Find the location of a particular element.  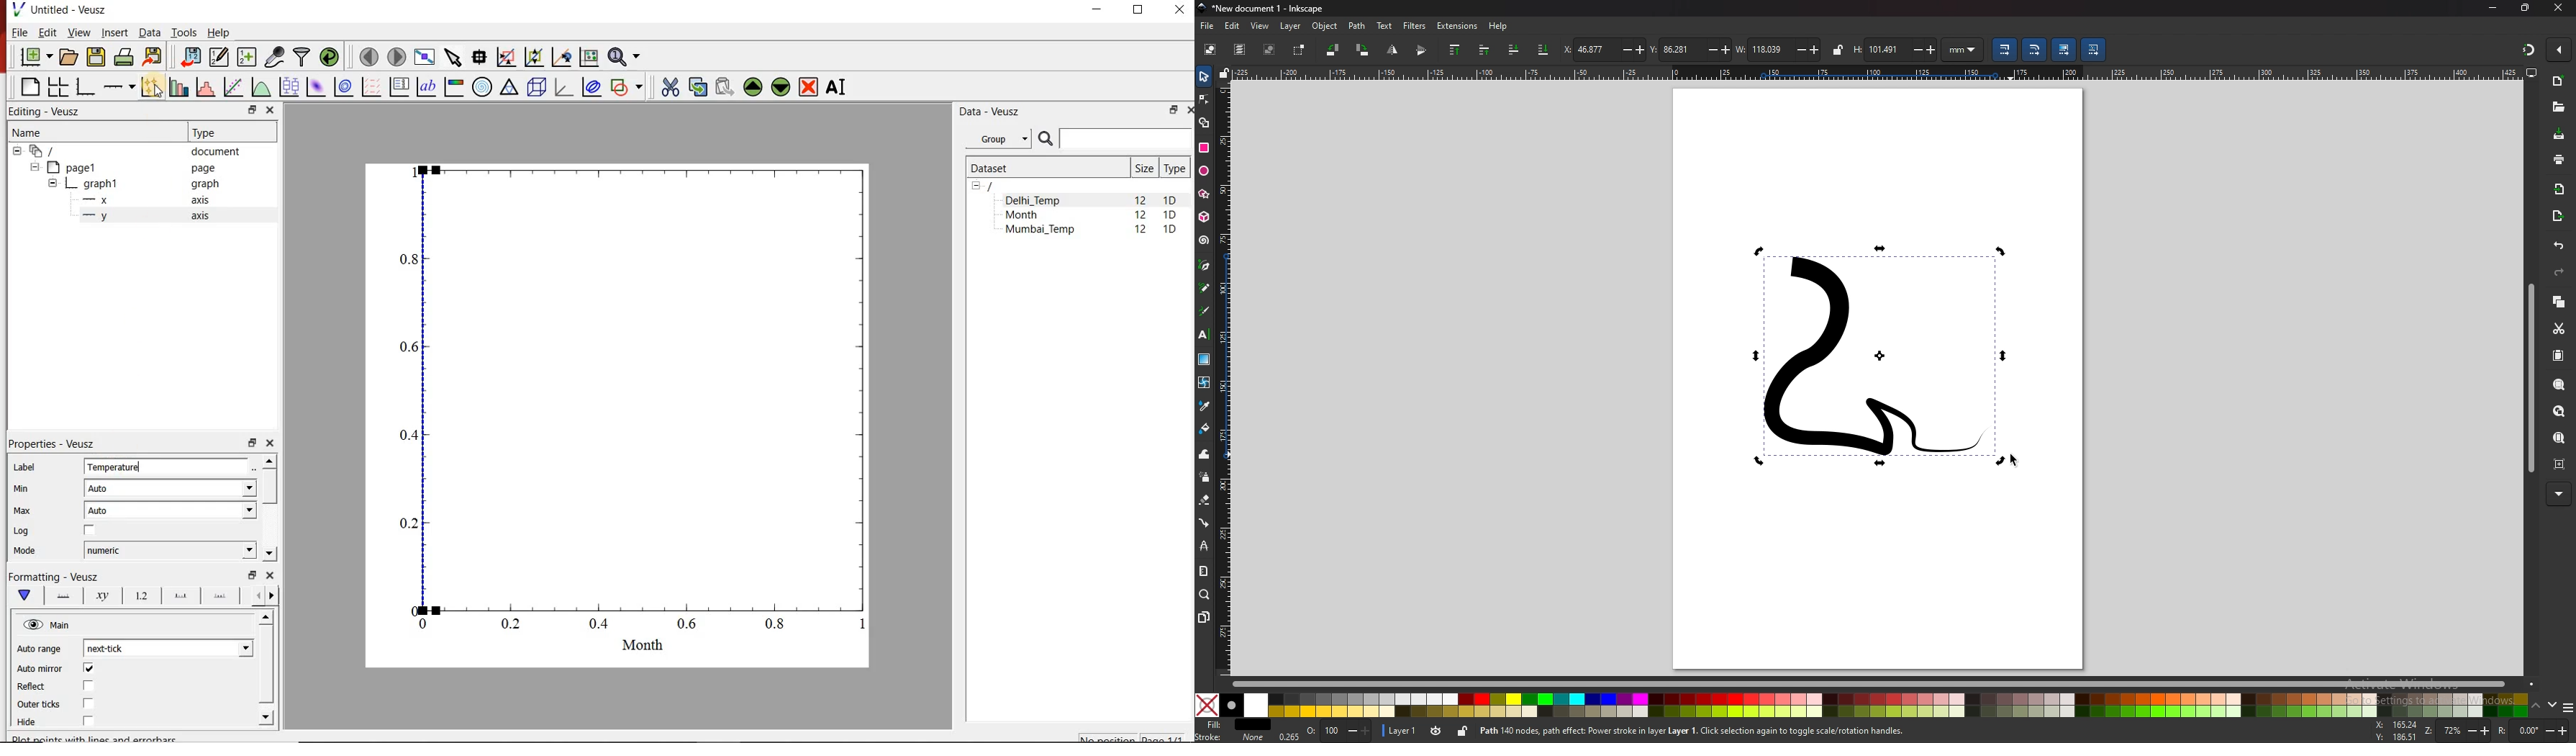

cursor is located at coordinates (159, 94).